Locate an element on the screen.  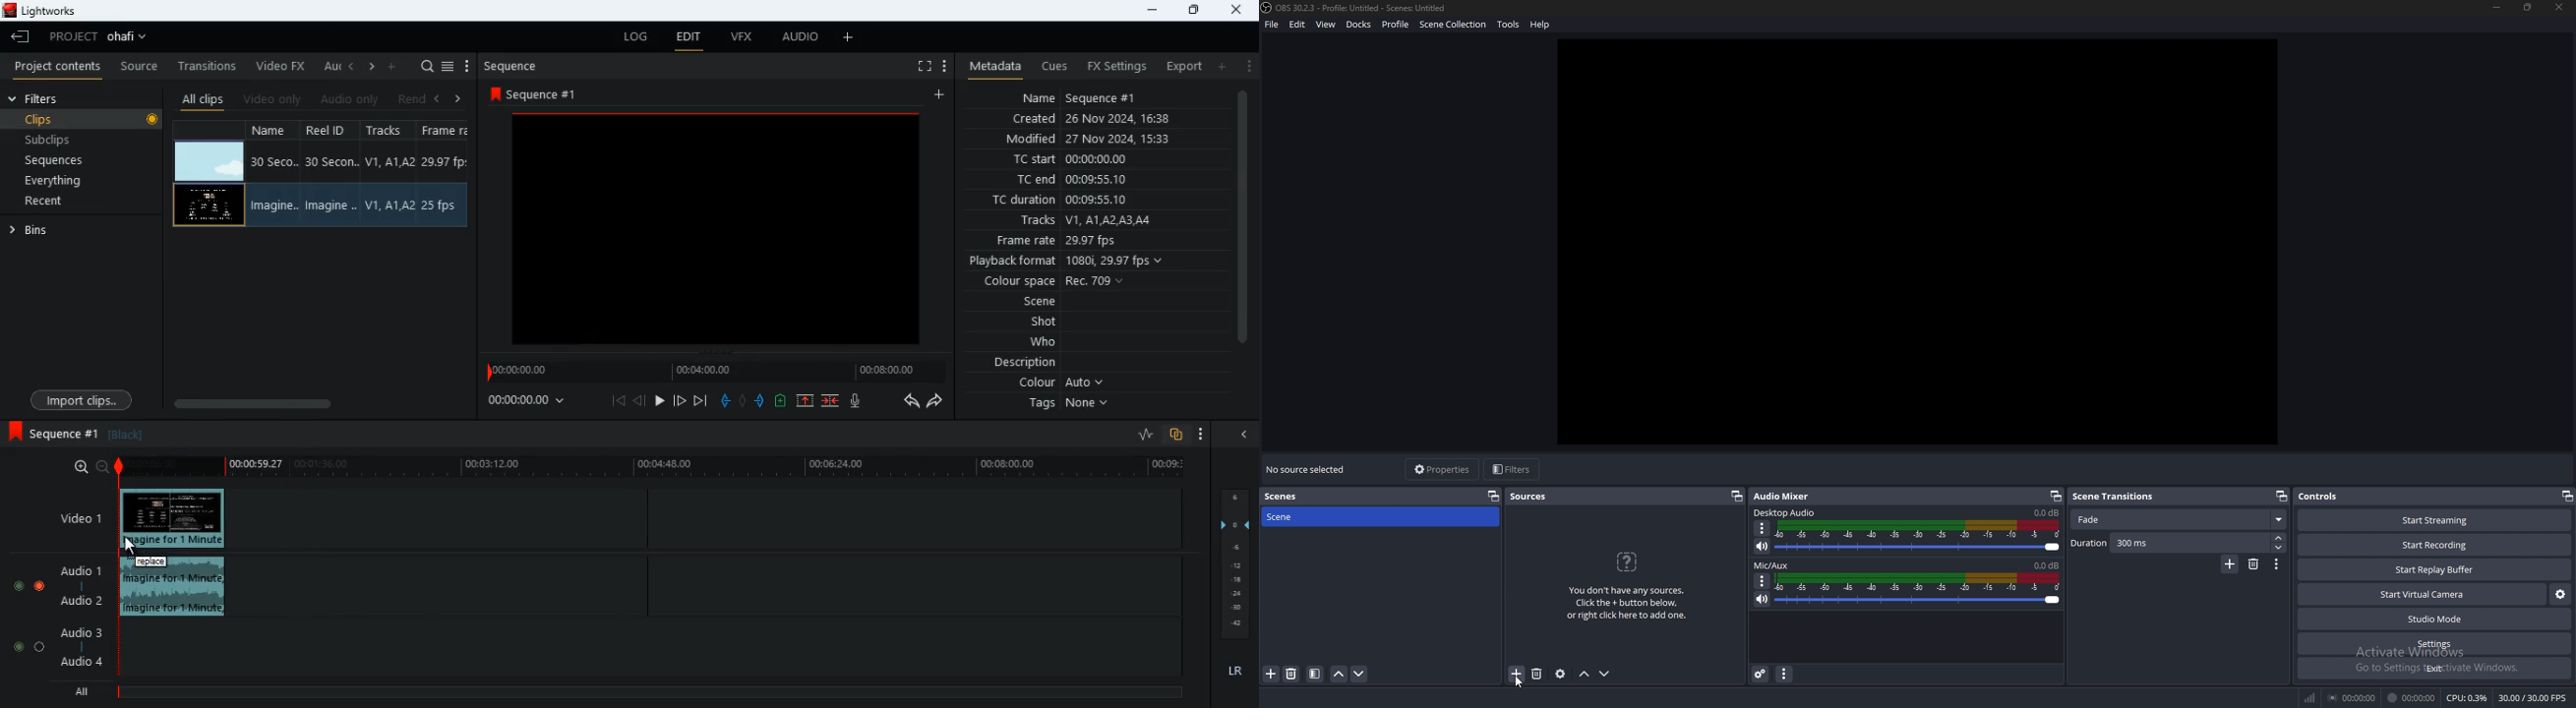
all good is located at coordinates (1925, 239).